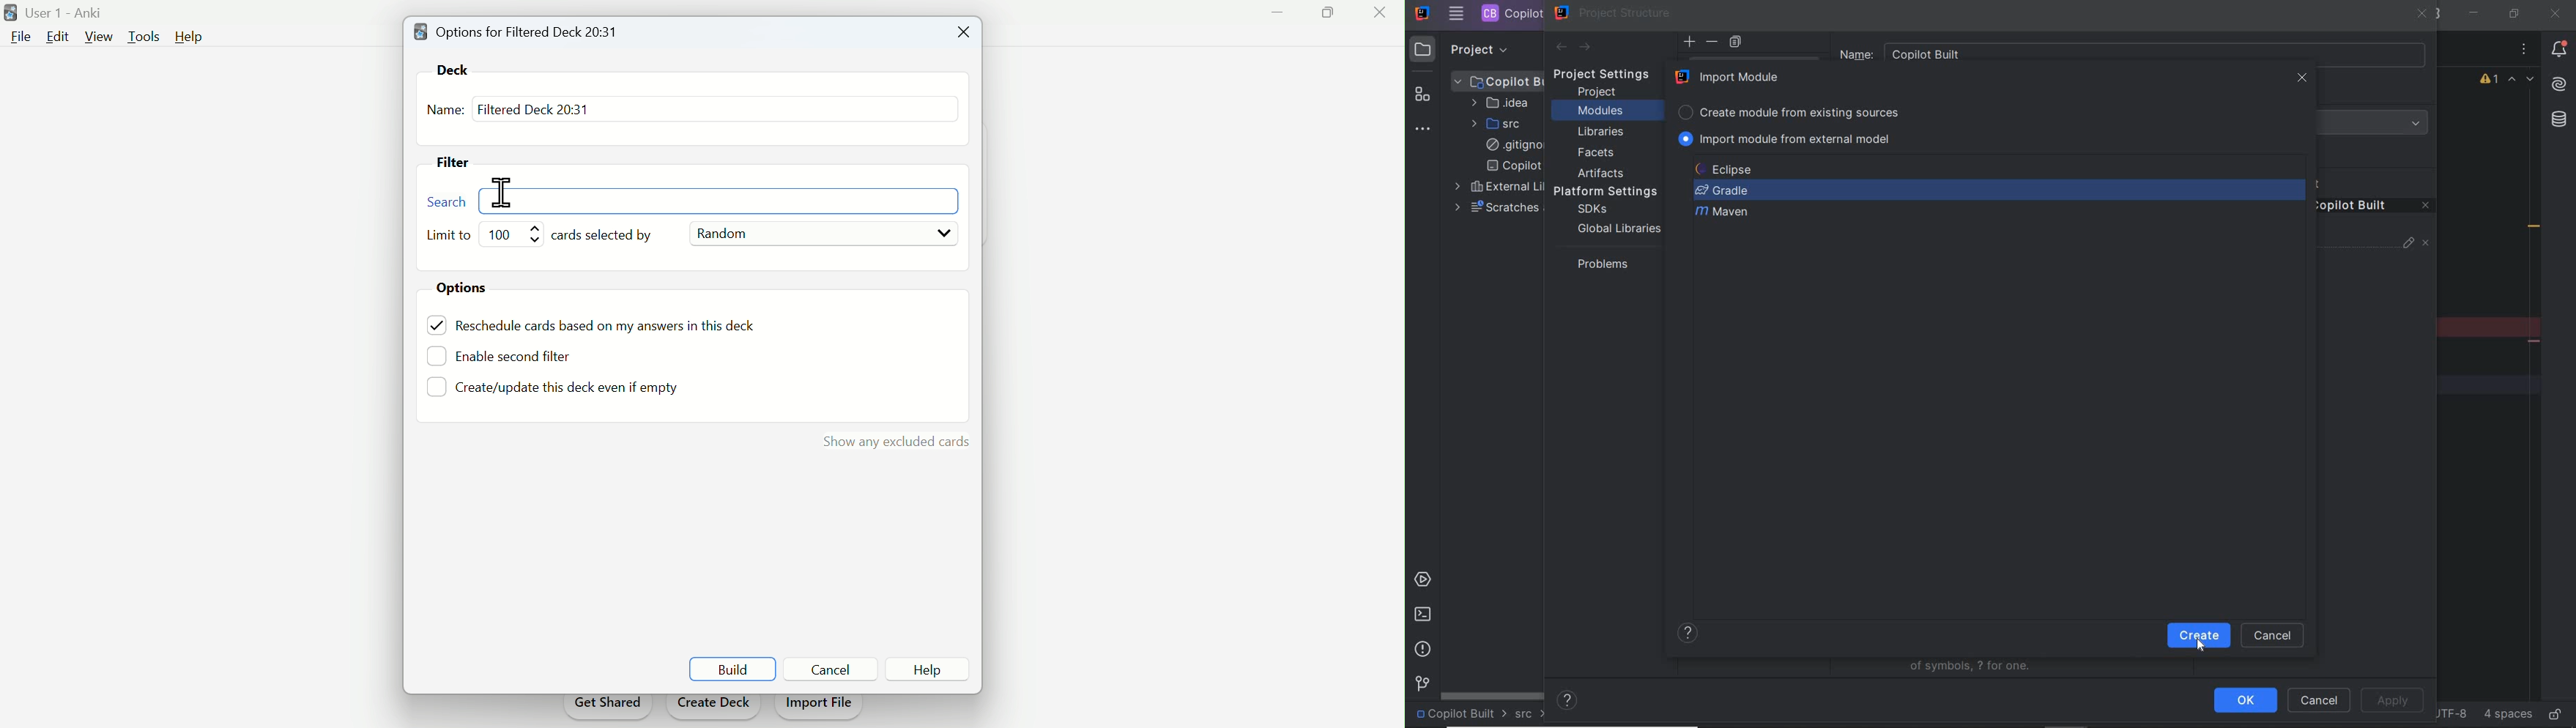 This screenshot has width=2576, height=728. Describe the element at coordinates (565, 390) in the screenshot. I see `Create/update this deck even if empty` at that location.